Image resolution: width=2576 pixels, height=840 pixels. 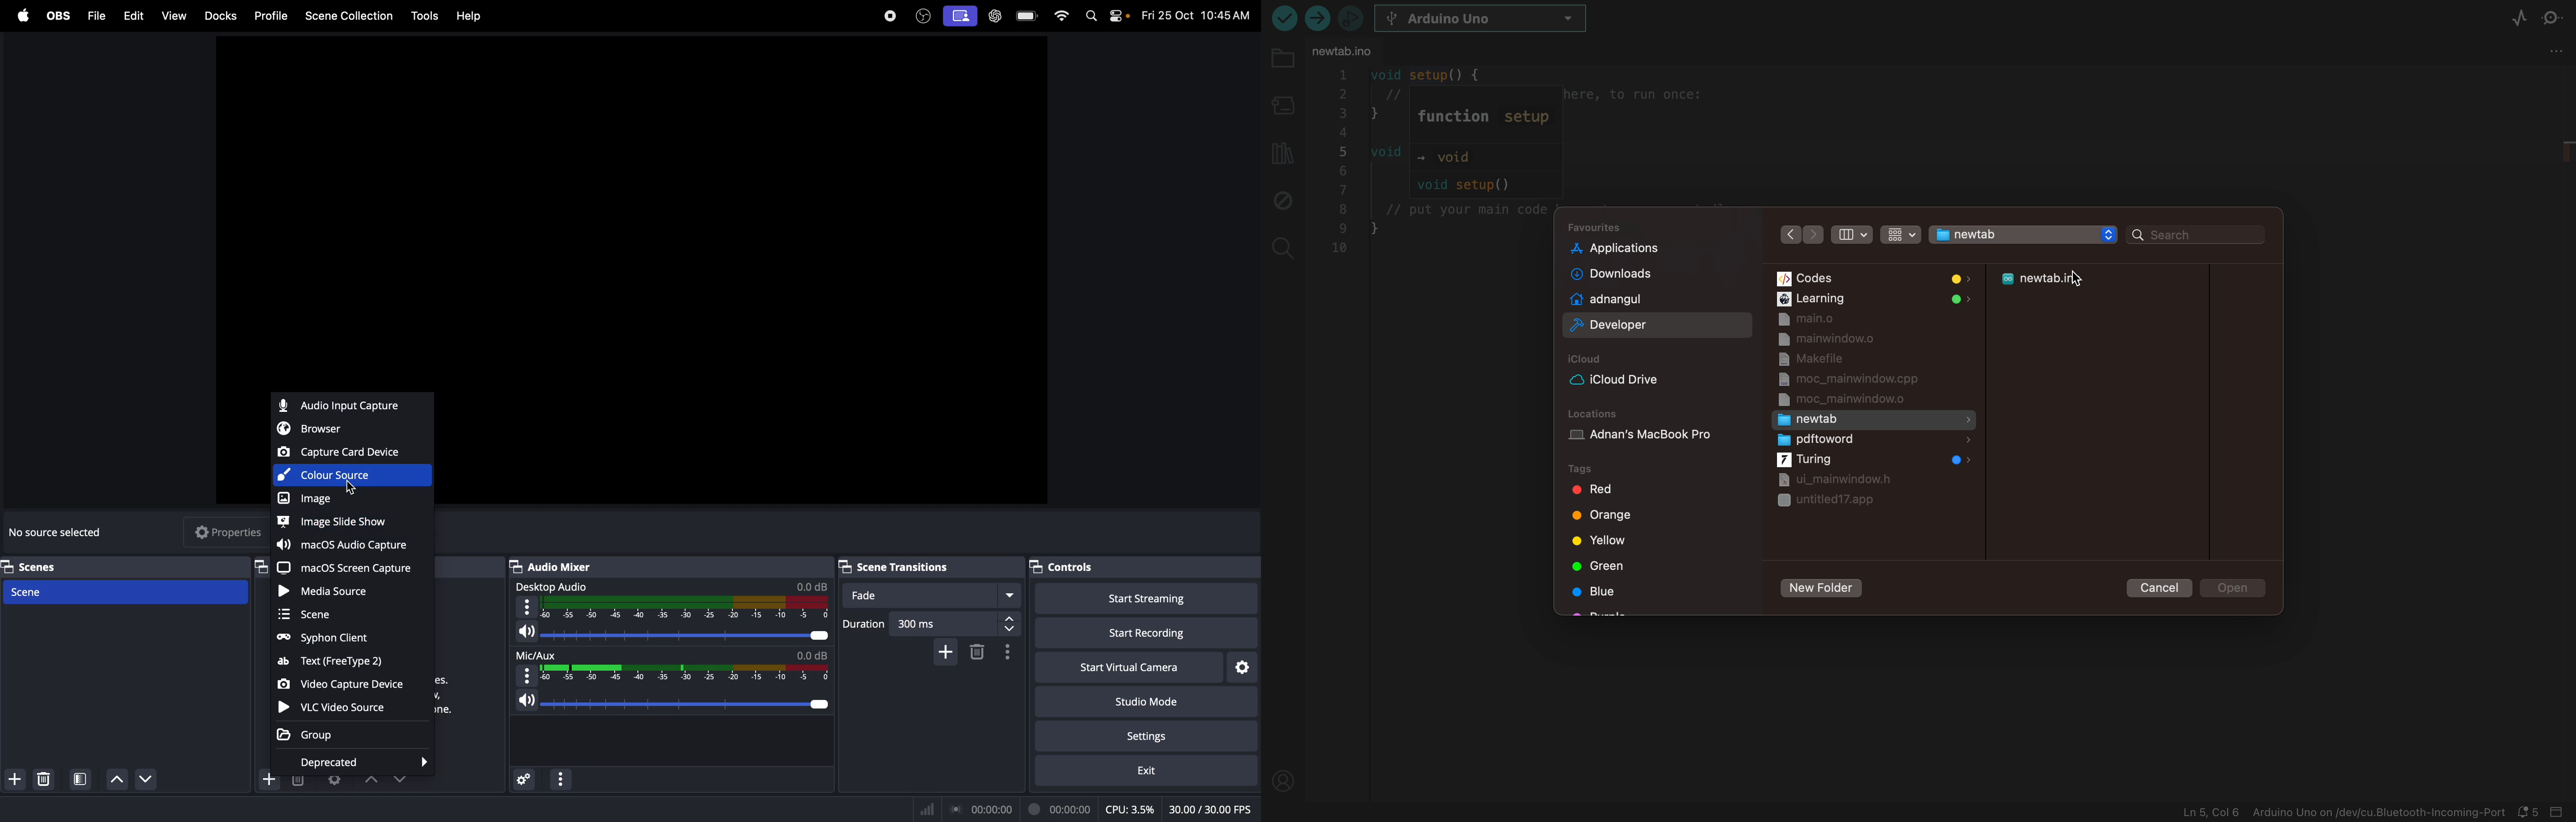 What do you see at coordinates (1007, 653) in the screenshot?
I see `transition properties` at bounding box center [1007, 653].